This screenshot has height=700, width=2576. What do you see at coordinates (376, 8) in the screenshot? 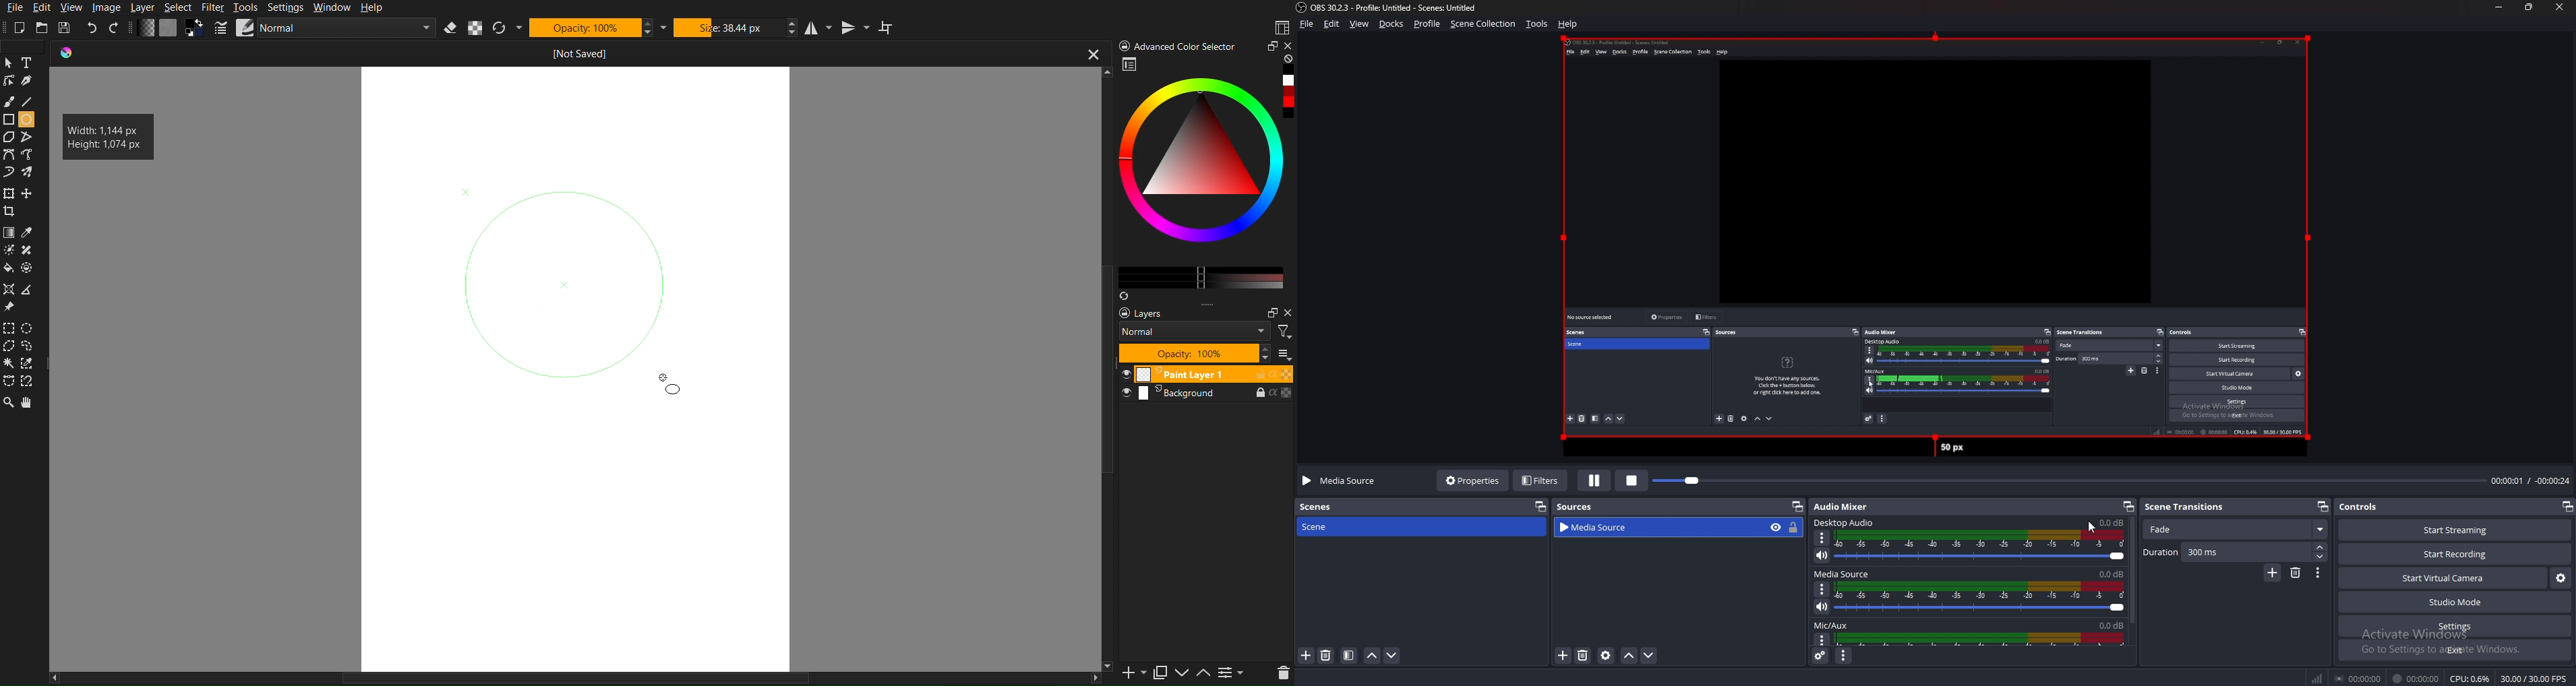
I see `Help` at bounding box center [376, 8].